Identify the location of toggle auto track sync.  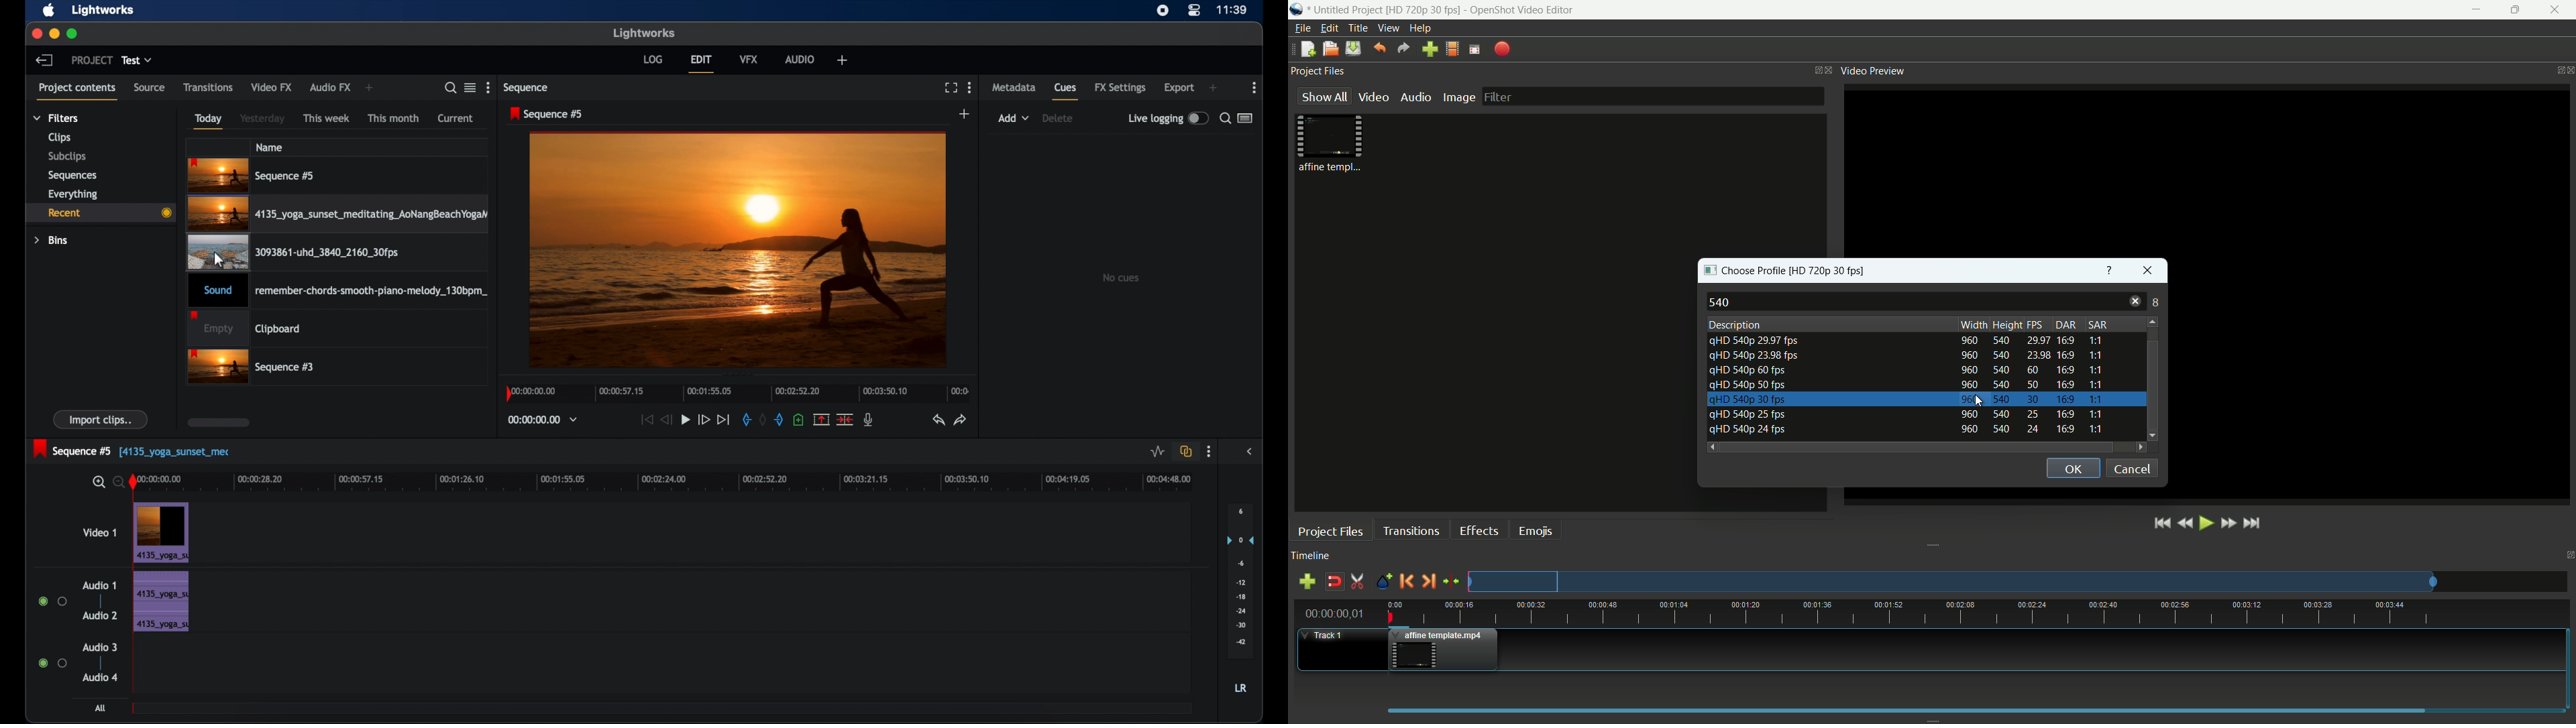
(1186, 451).